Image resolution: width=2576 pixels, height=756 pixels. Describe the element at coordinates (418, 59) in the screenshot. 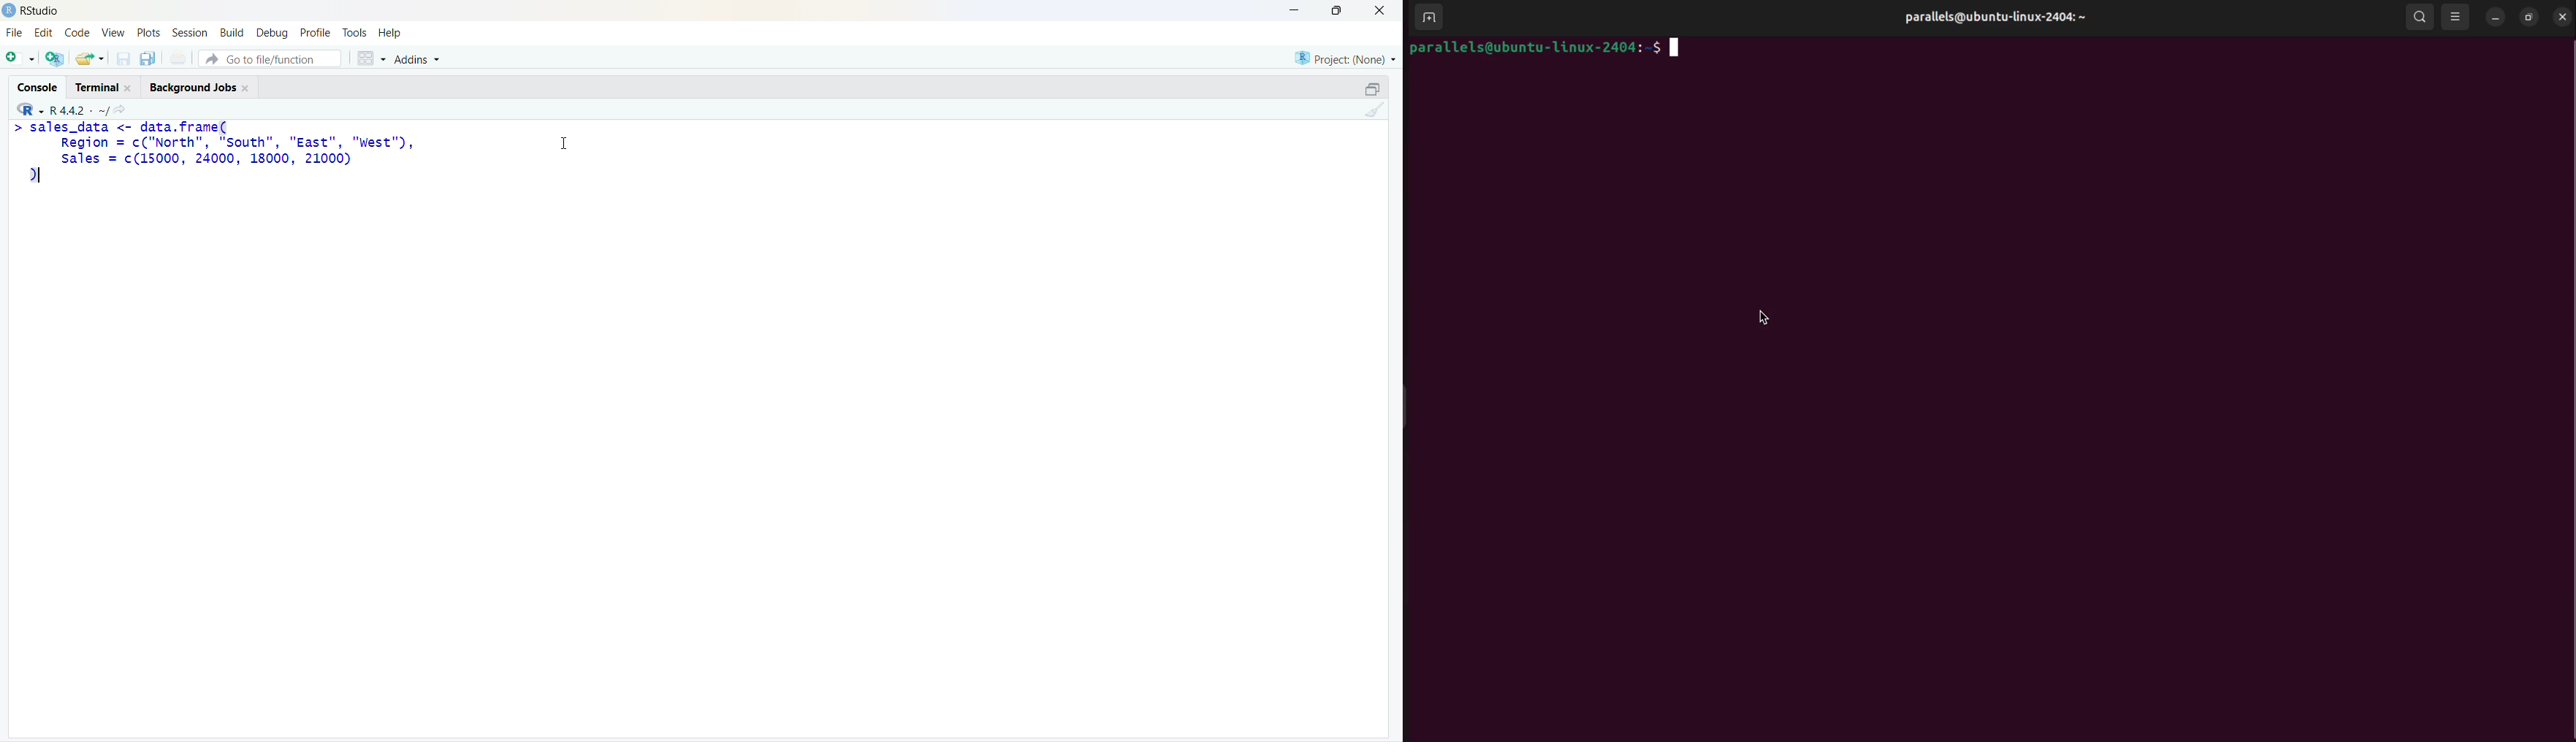

I see `Addins ~` at that location.